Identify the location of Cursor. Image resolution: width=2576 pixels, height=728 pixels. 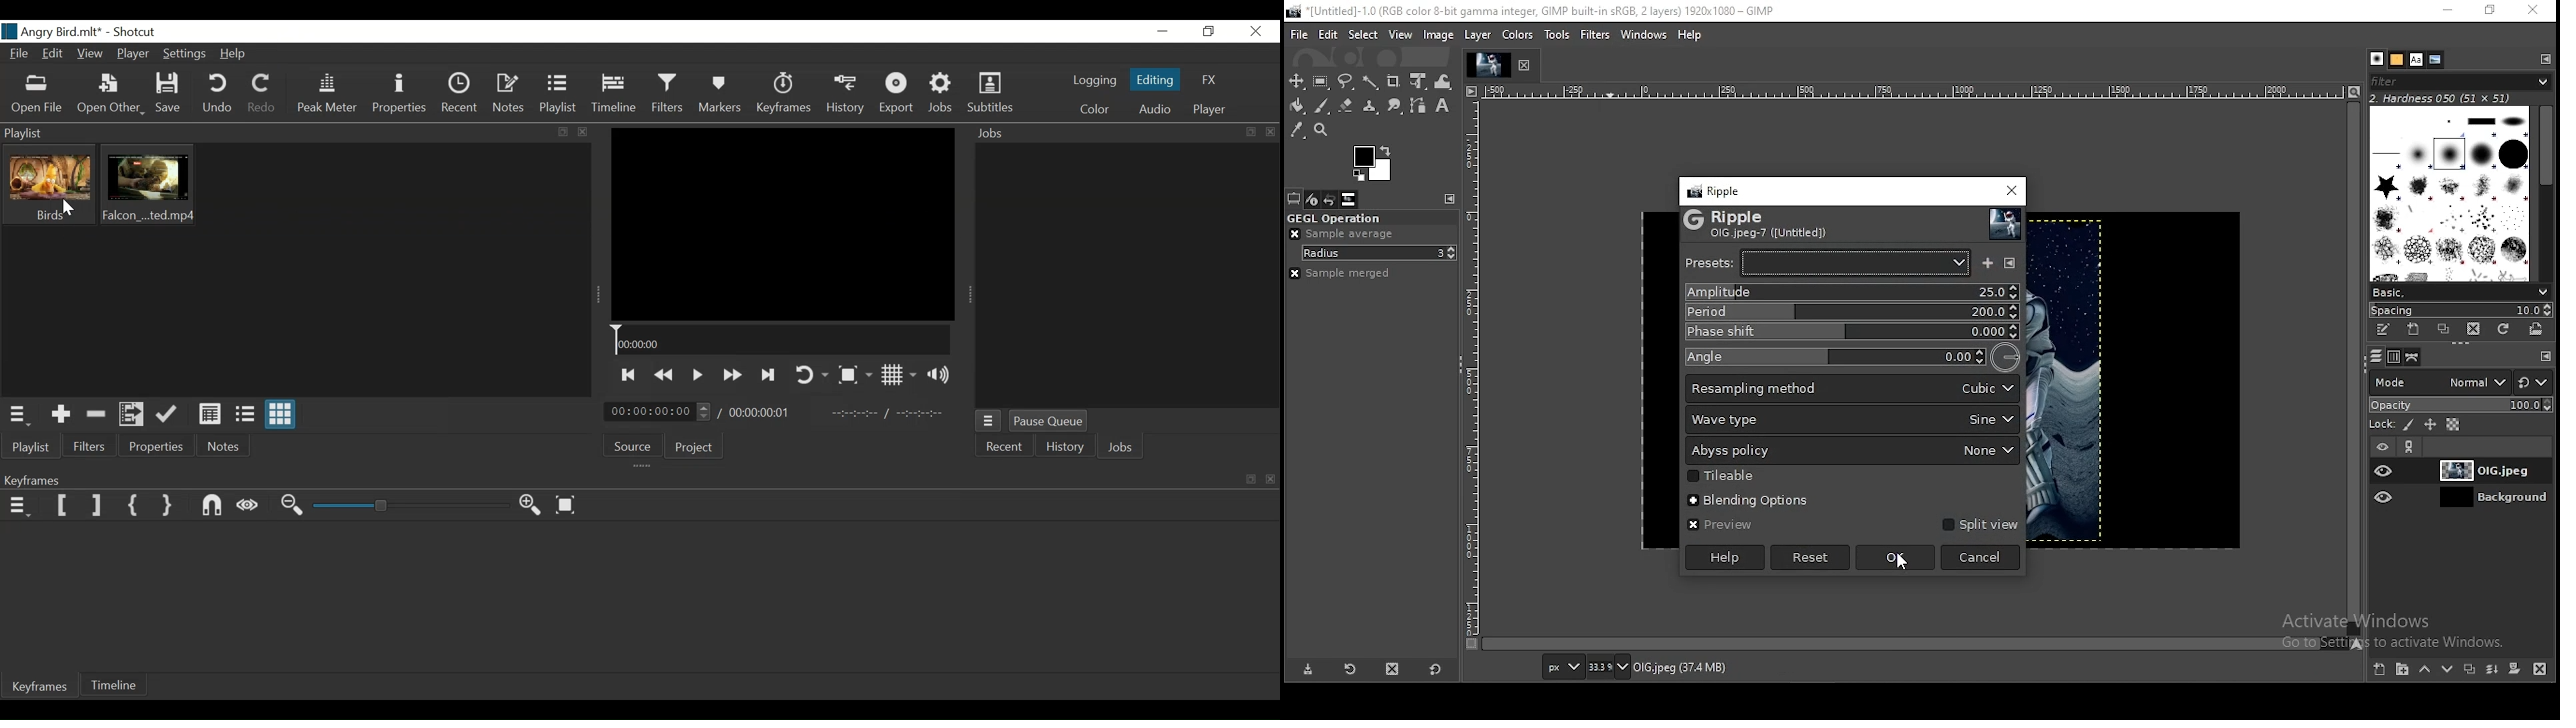
(70, 208).